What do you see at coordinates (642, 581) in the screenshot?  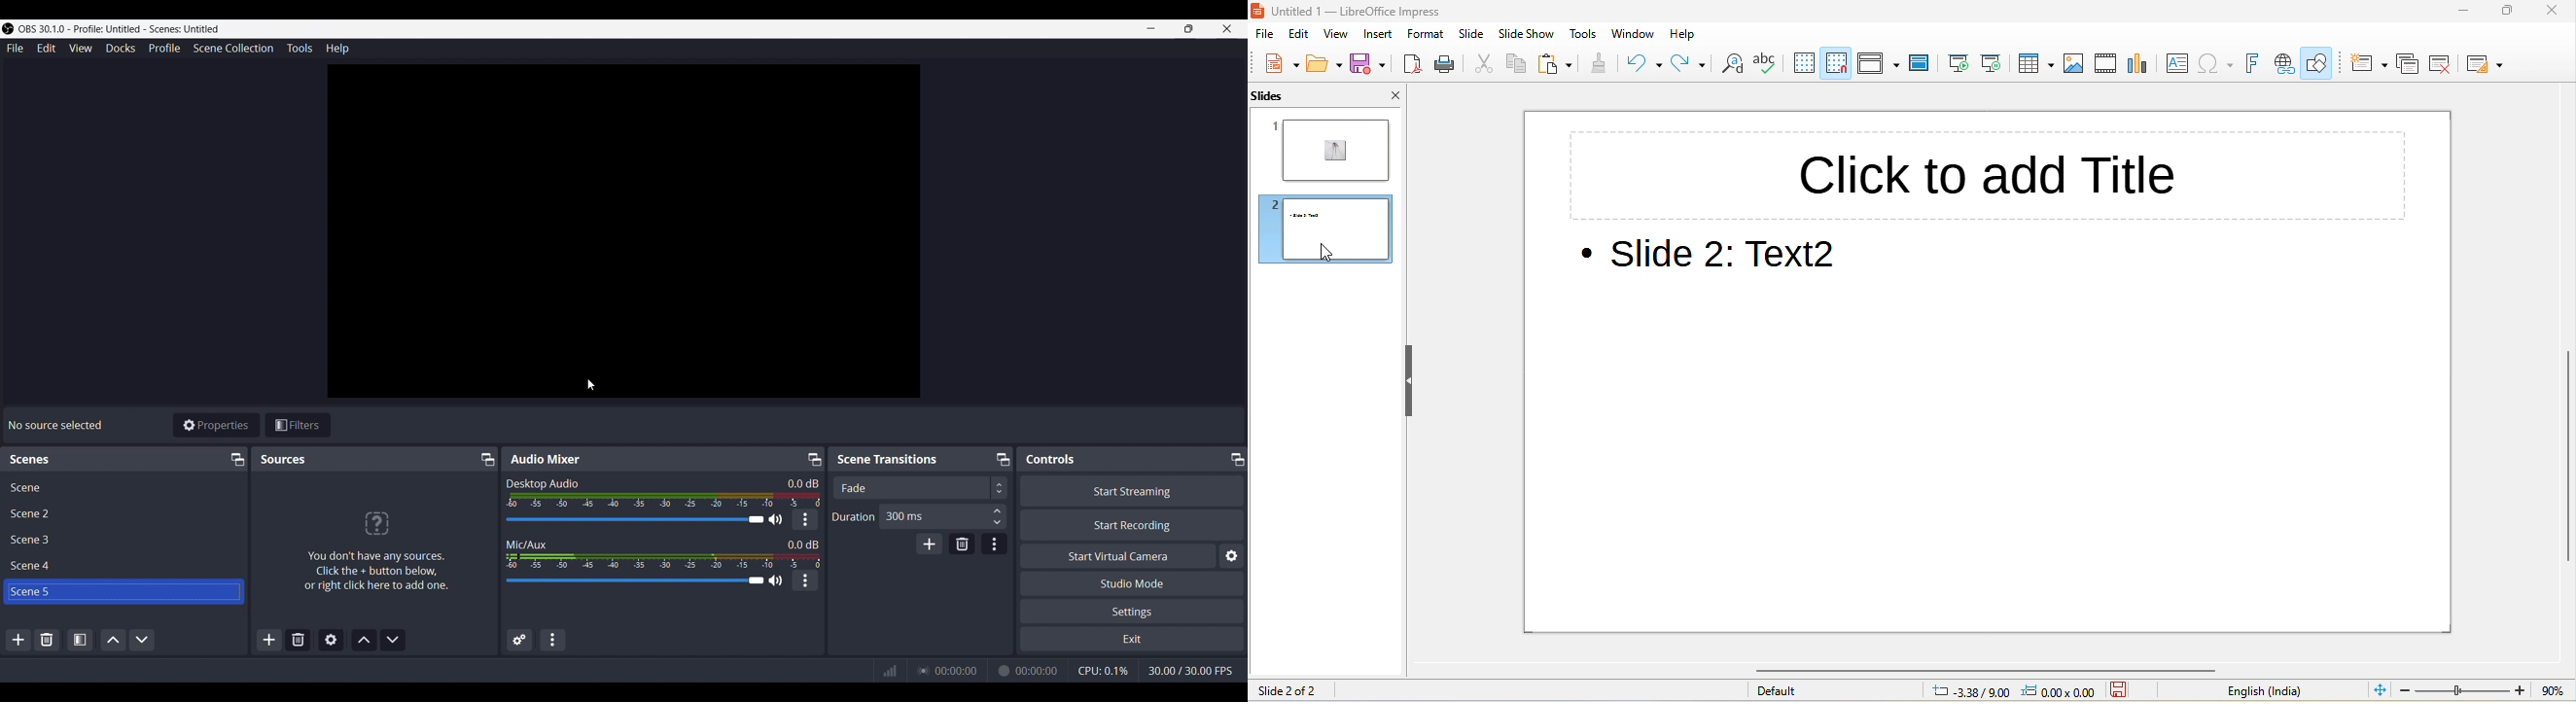 I see `Volume Adjuster` at bounding box center [642, 581].